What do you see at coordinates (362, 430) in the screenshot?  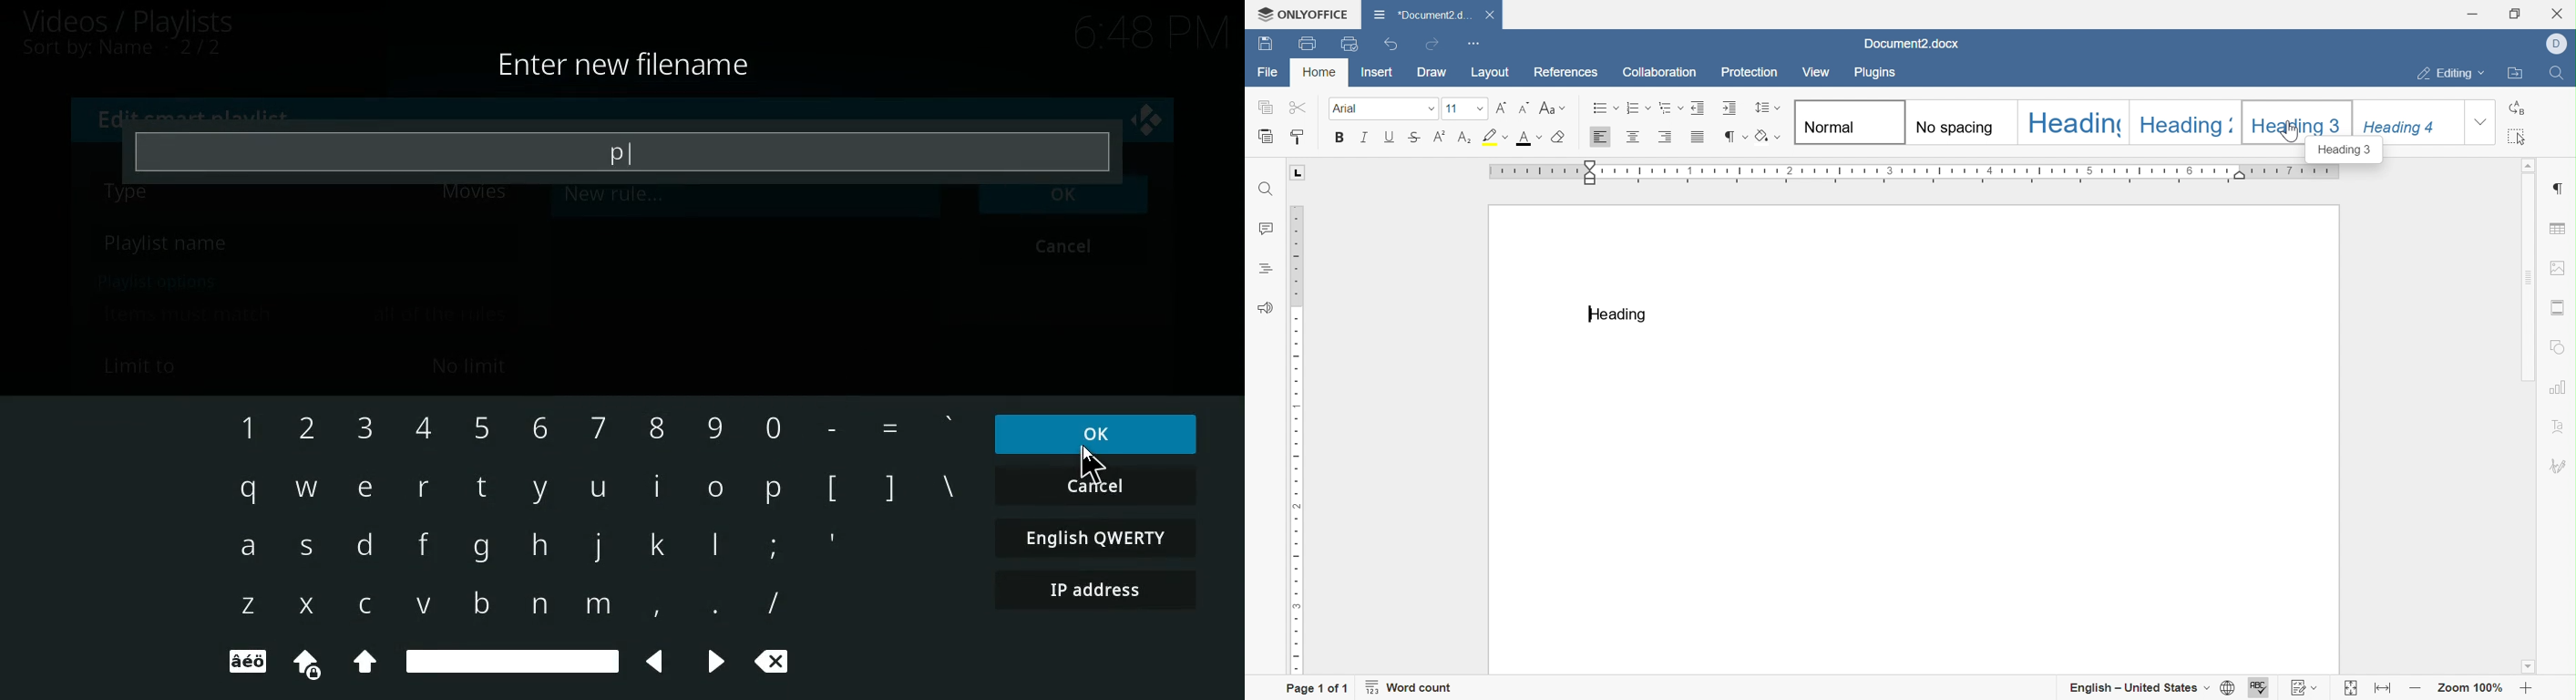 I see `3` at bounding box center [362, 430].